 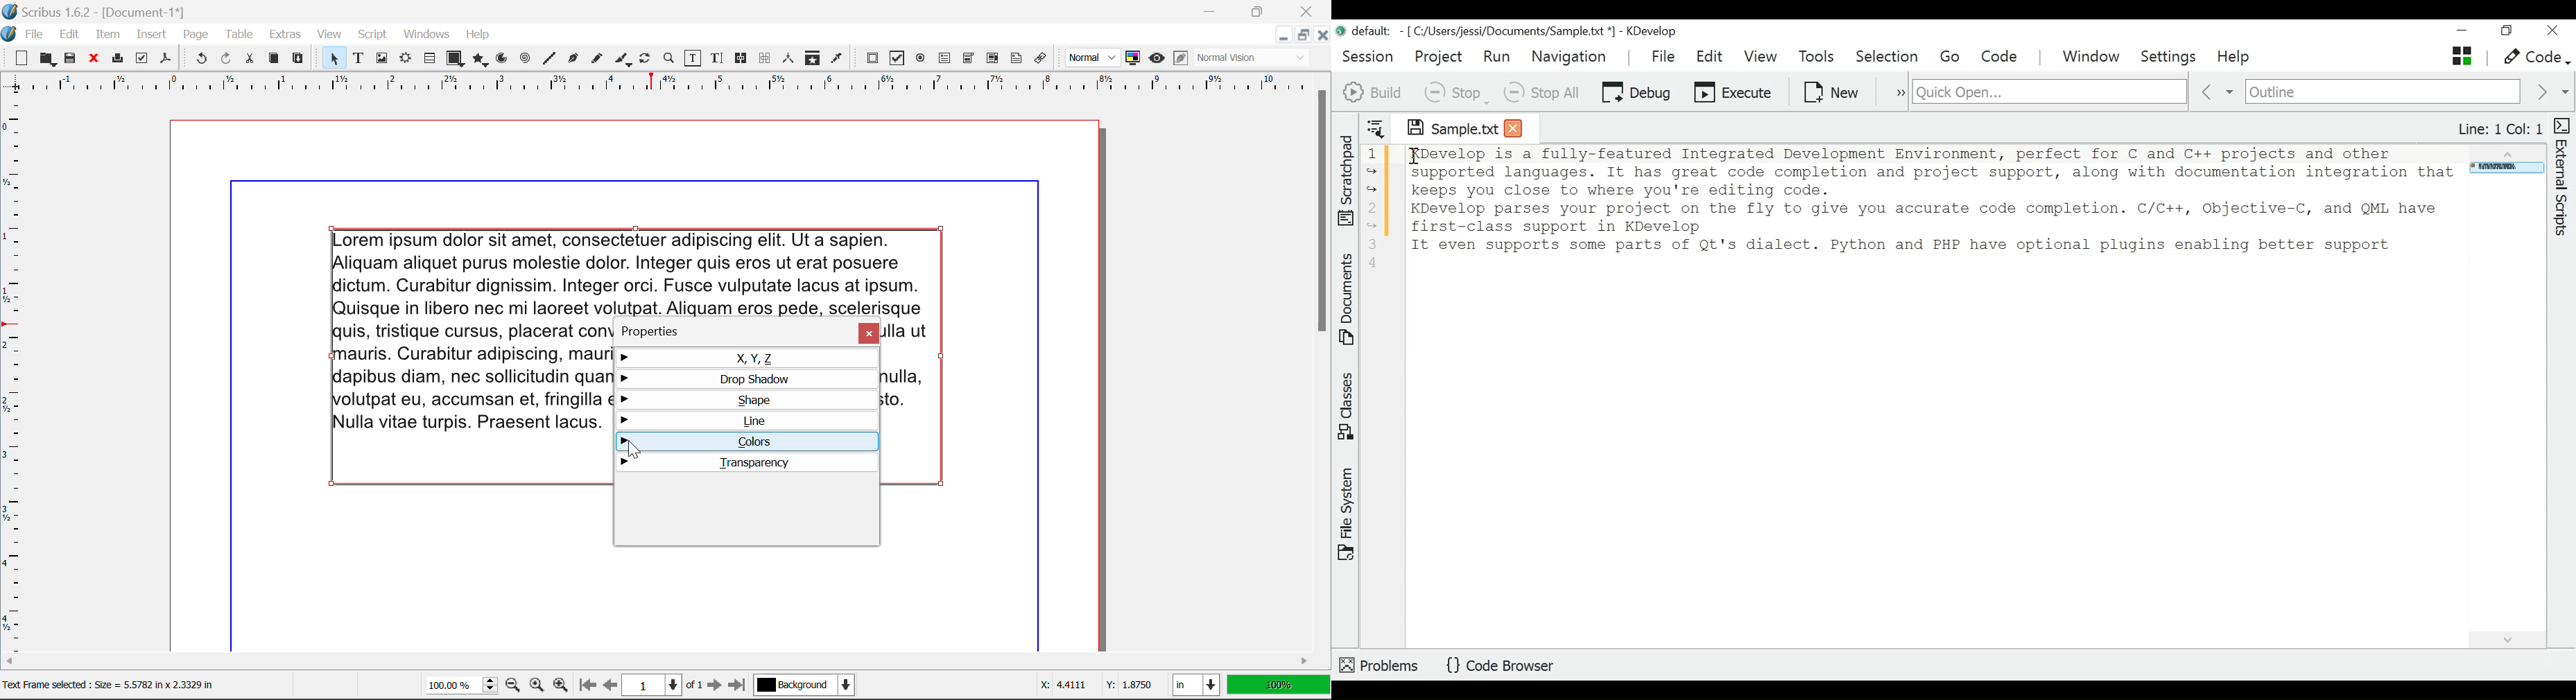 I want to click on Undo, so click(x=201, y=60).